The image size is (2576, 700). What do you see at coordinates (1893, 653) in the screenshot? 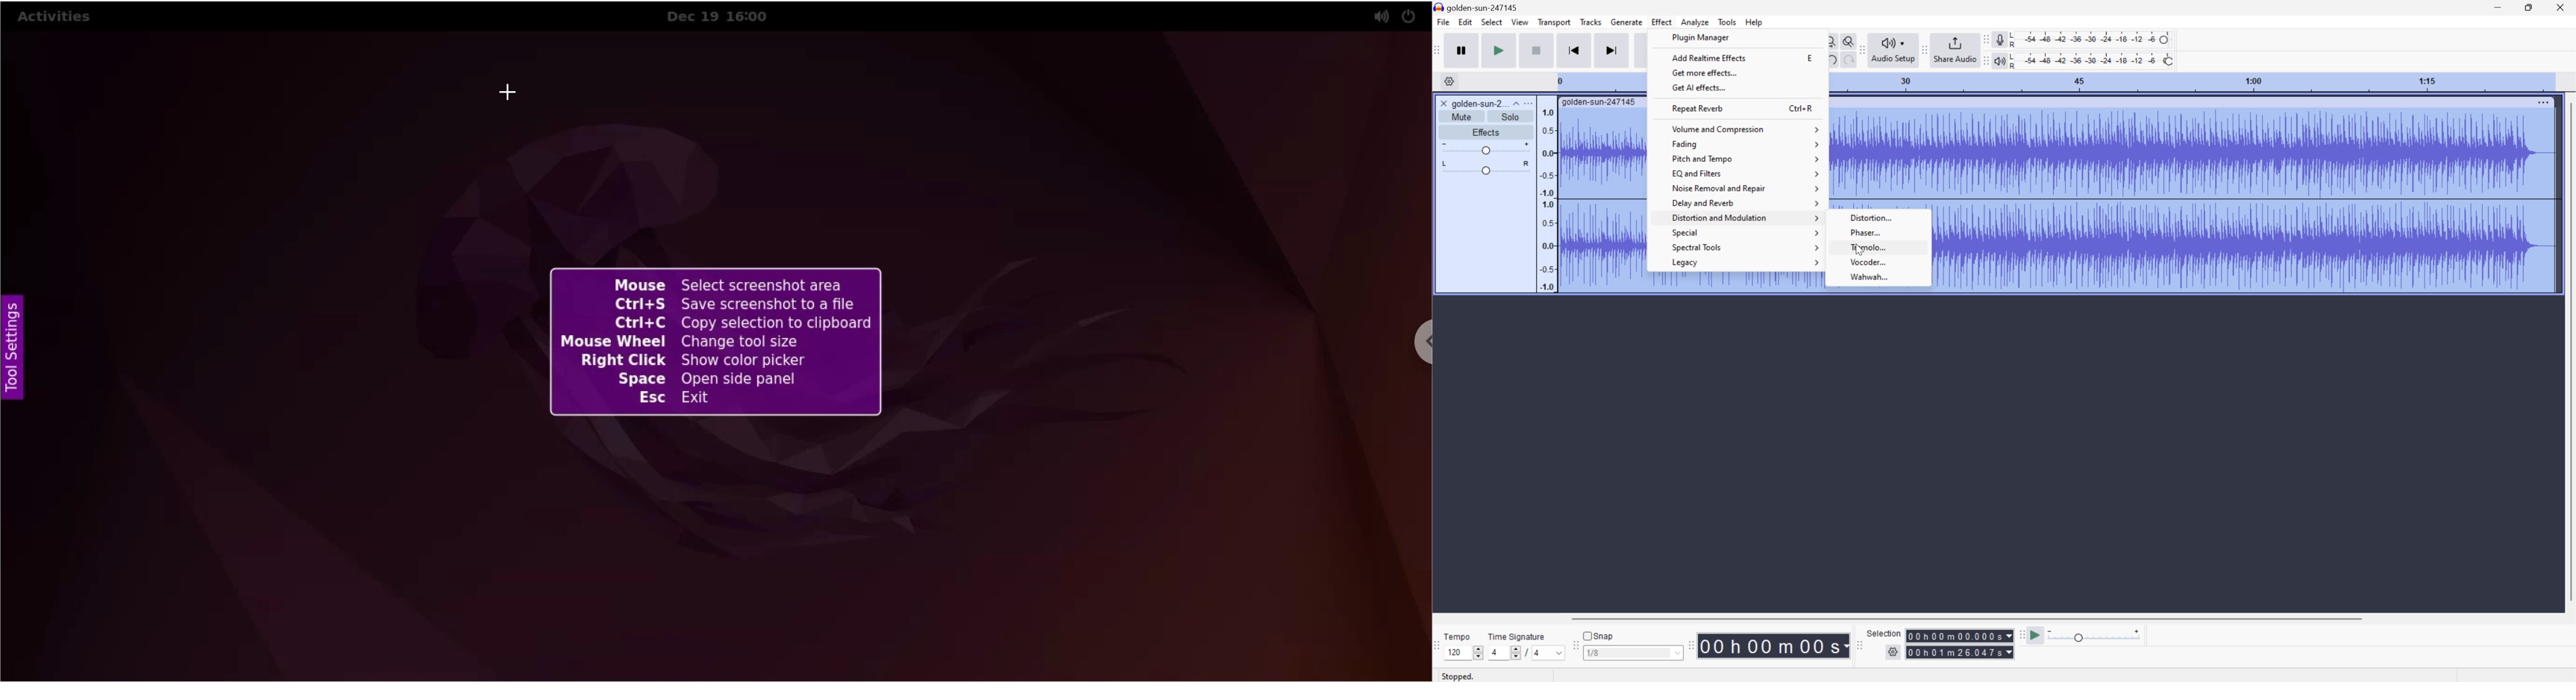
I see `Settings` at bounding box center [1893, 653].